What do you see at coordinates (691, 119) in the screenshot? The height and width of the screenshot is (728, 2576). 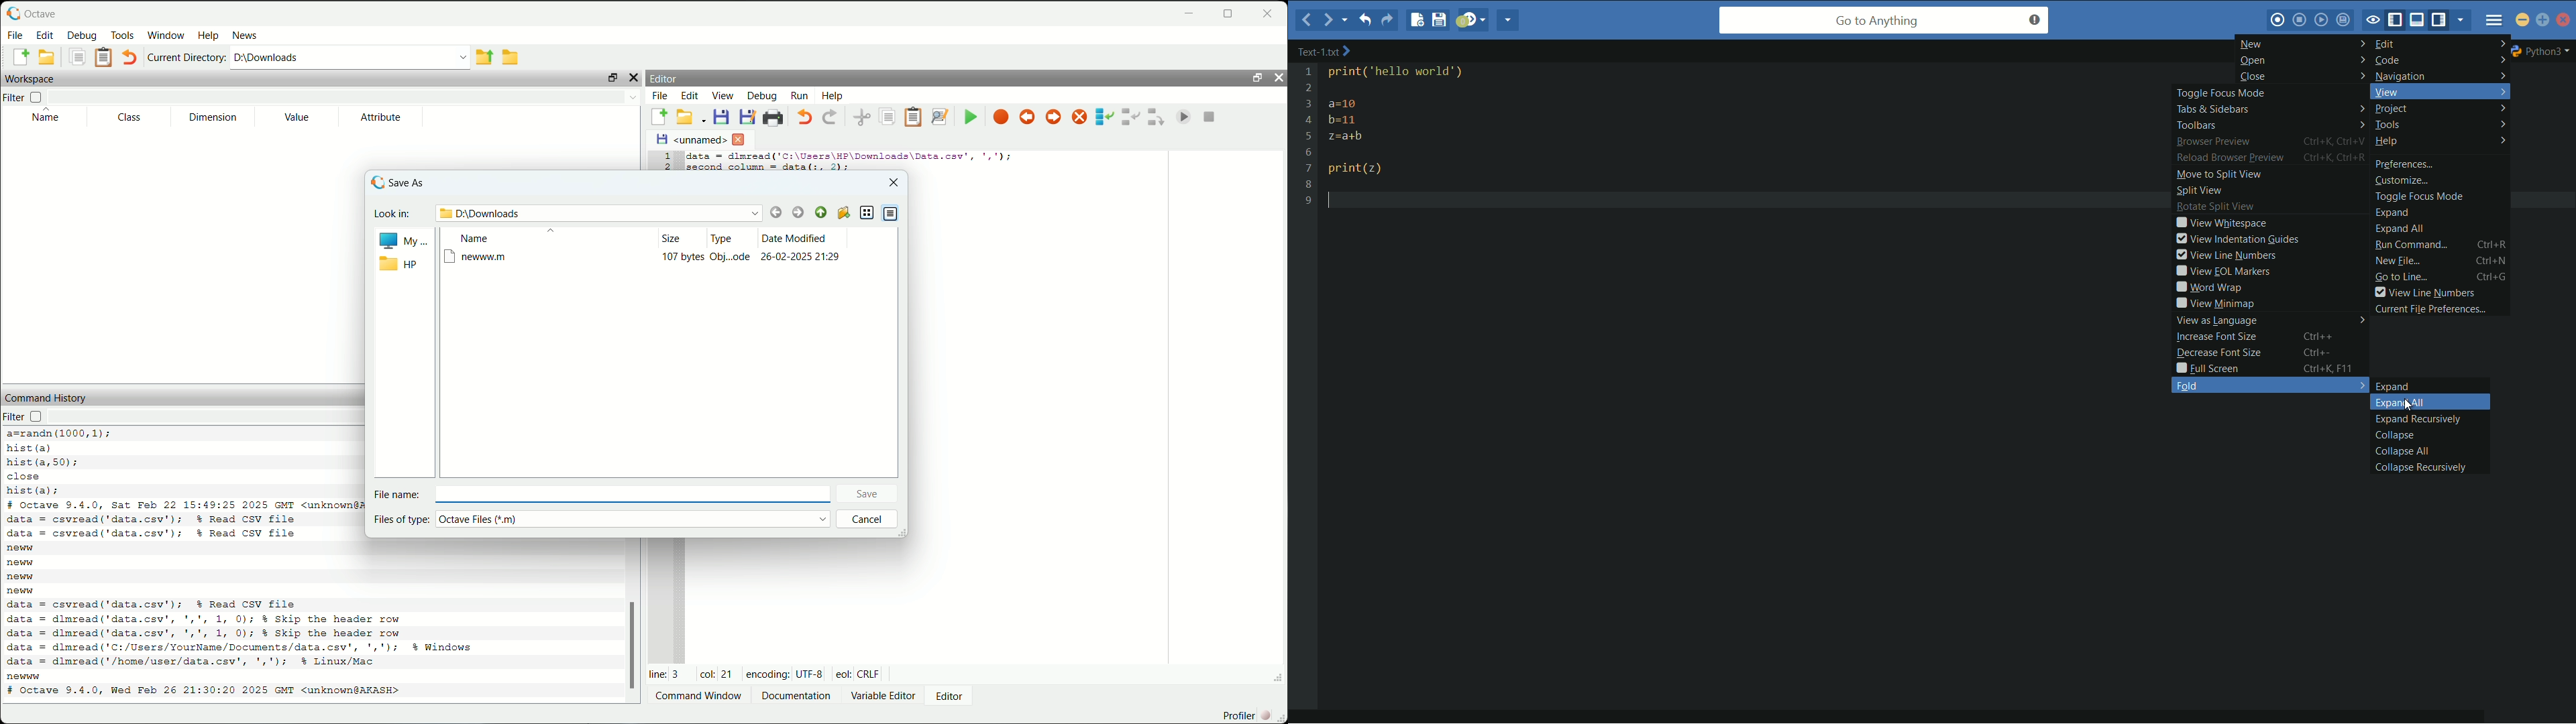 I see `open an existing file in editor` at bounding box center [691, 119].